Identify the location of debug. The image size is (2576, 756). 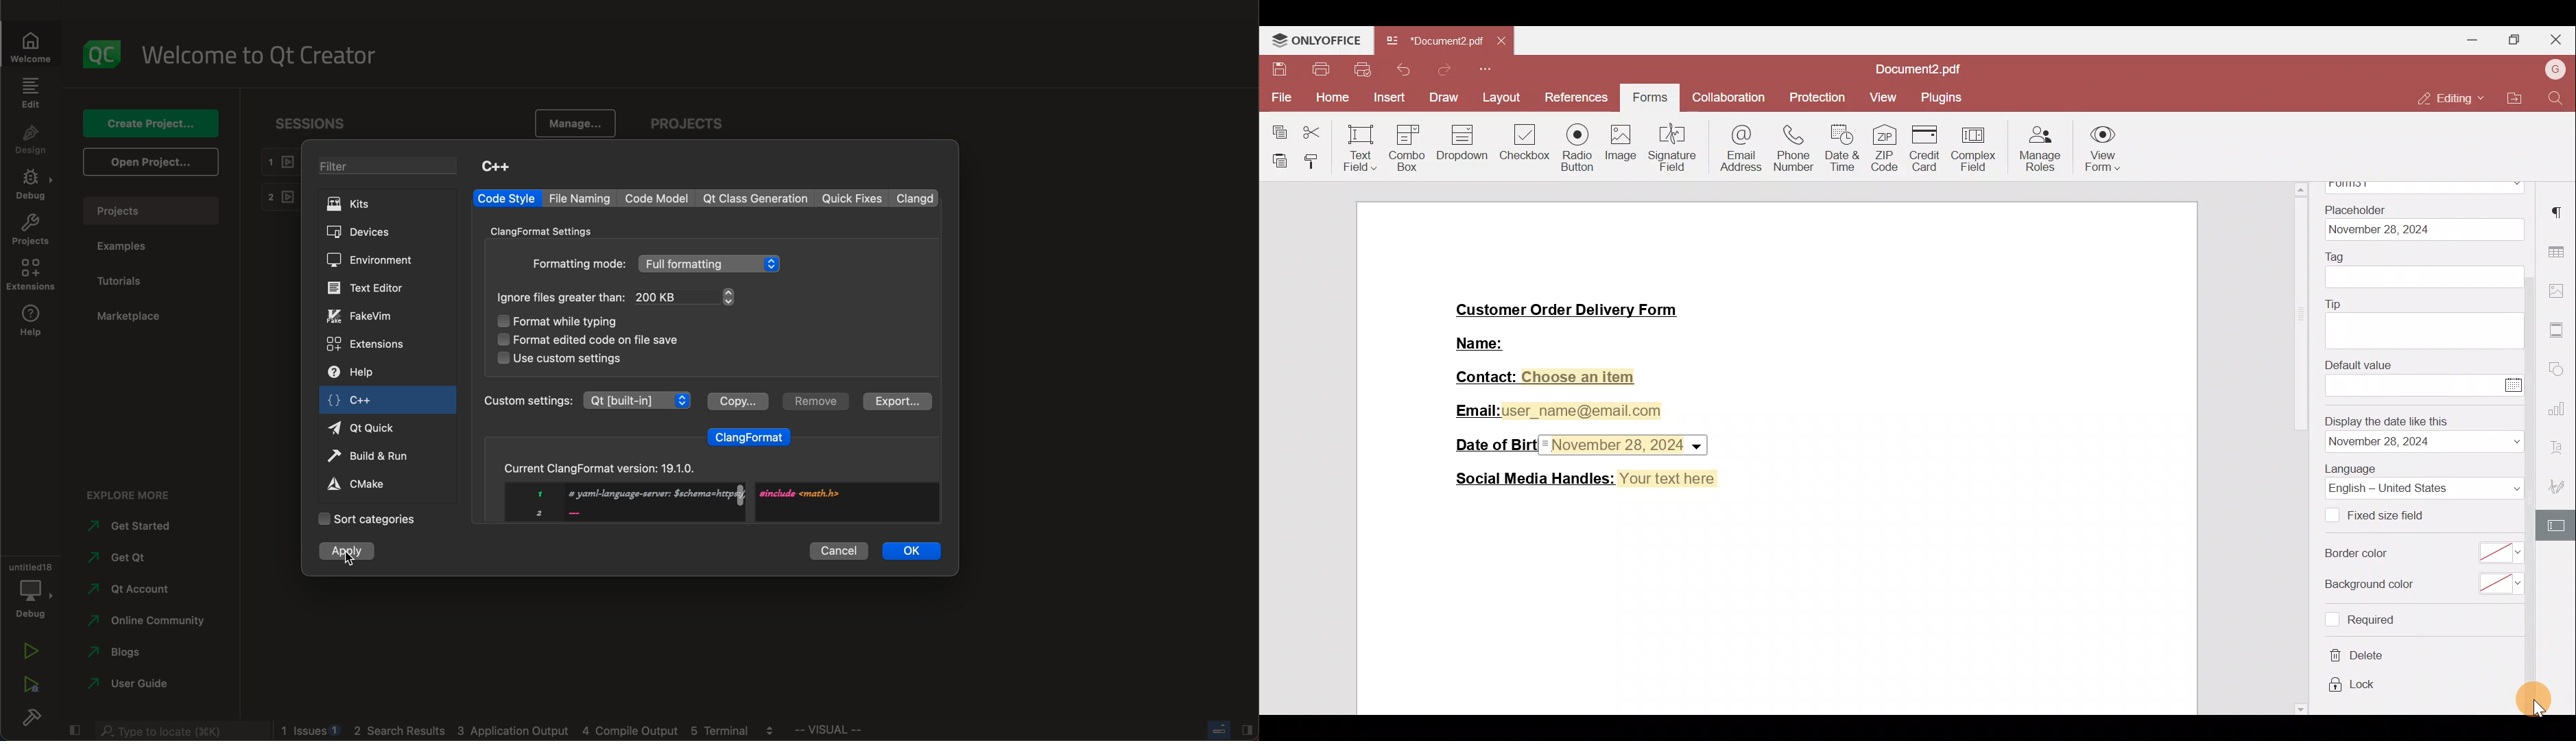
(29, 588).